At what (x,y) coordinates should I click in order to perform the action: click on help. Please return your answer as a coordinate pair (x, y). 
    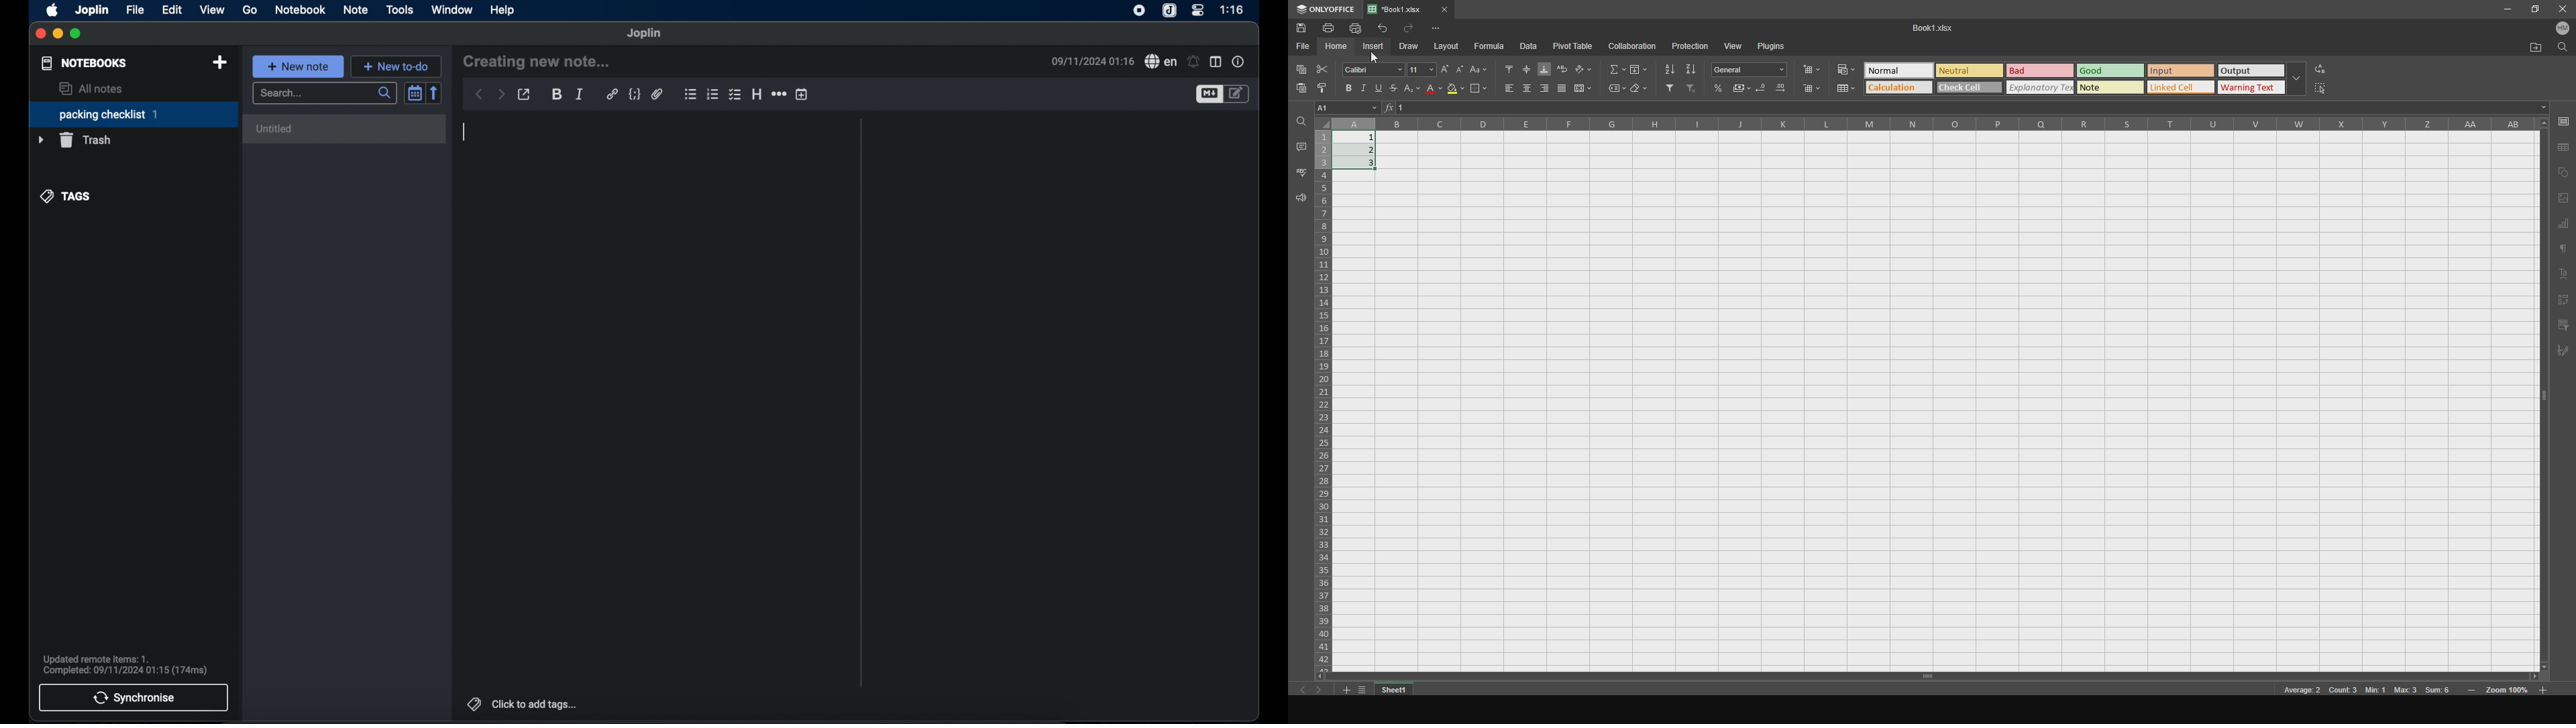
    Looking at the image, I should click on (503, 9).